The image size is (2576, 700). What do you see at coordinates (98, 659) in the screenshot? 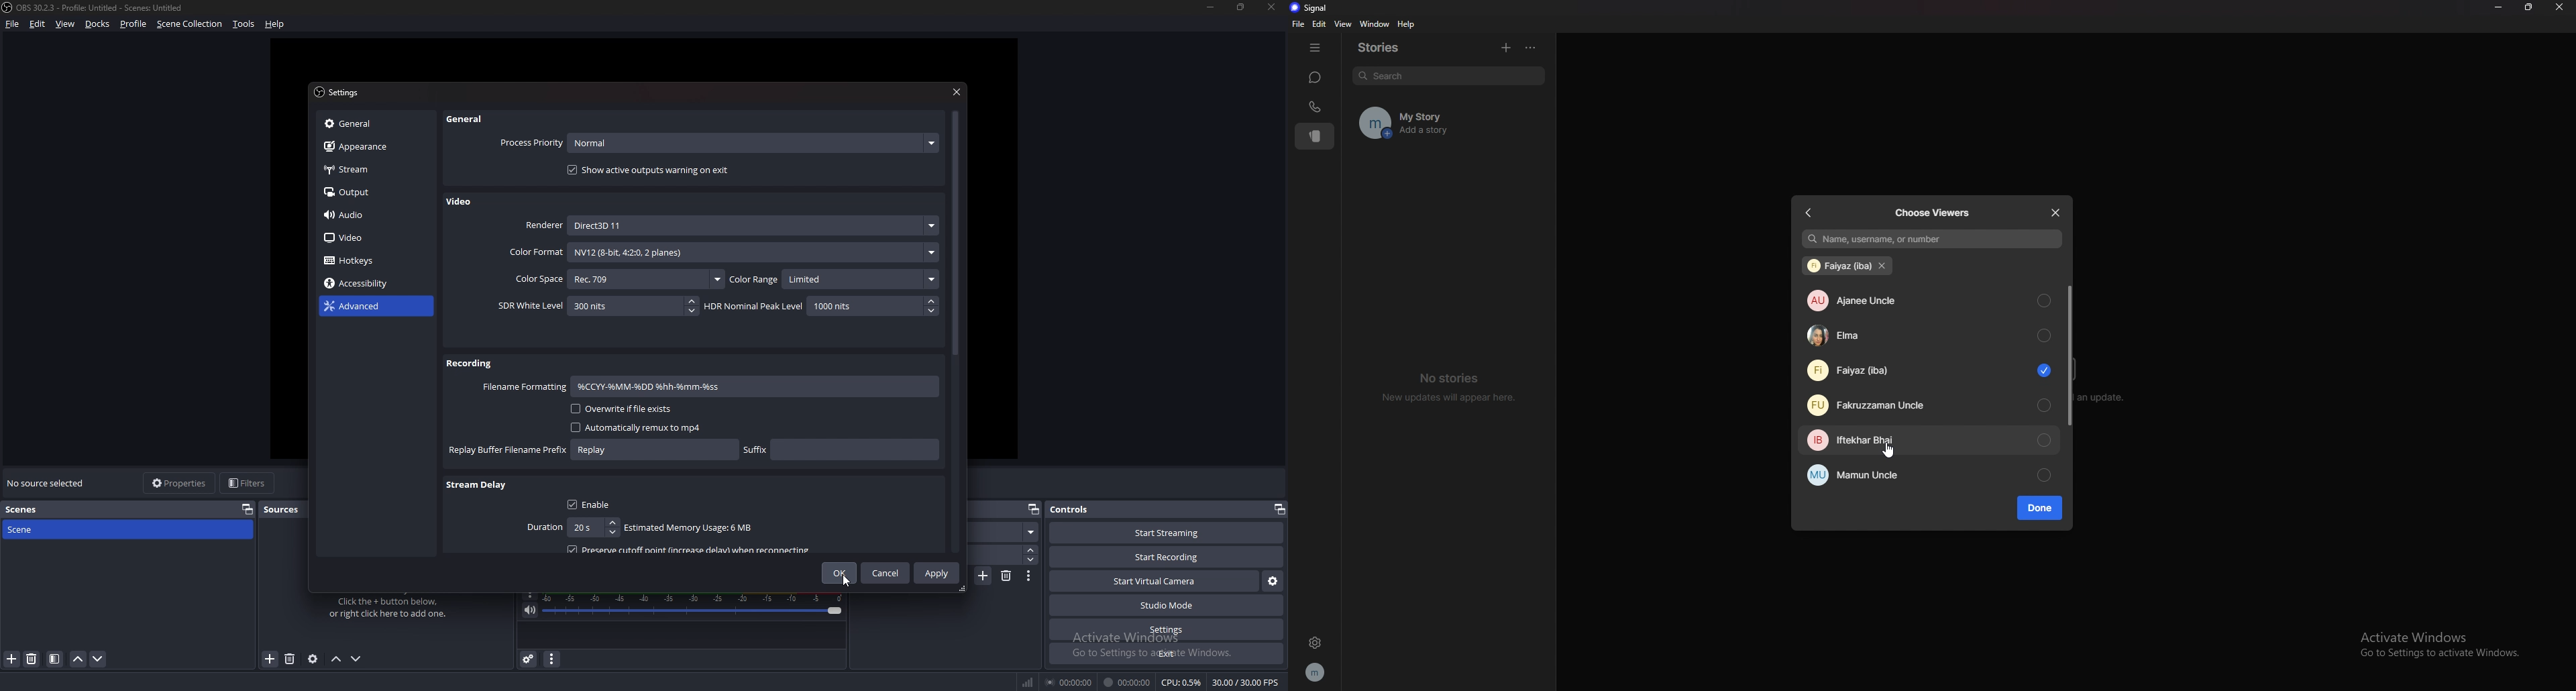
I see `move scene down` at bounding box center [98, 659].